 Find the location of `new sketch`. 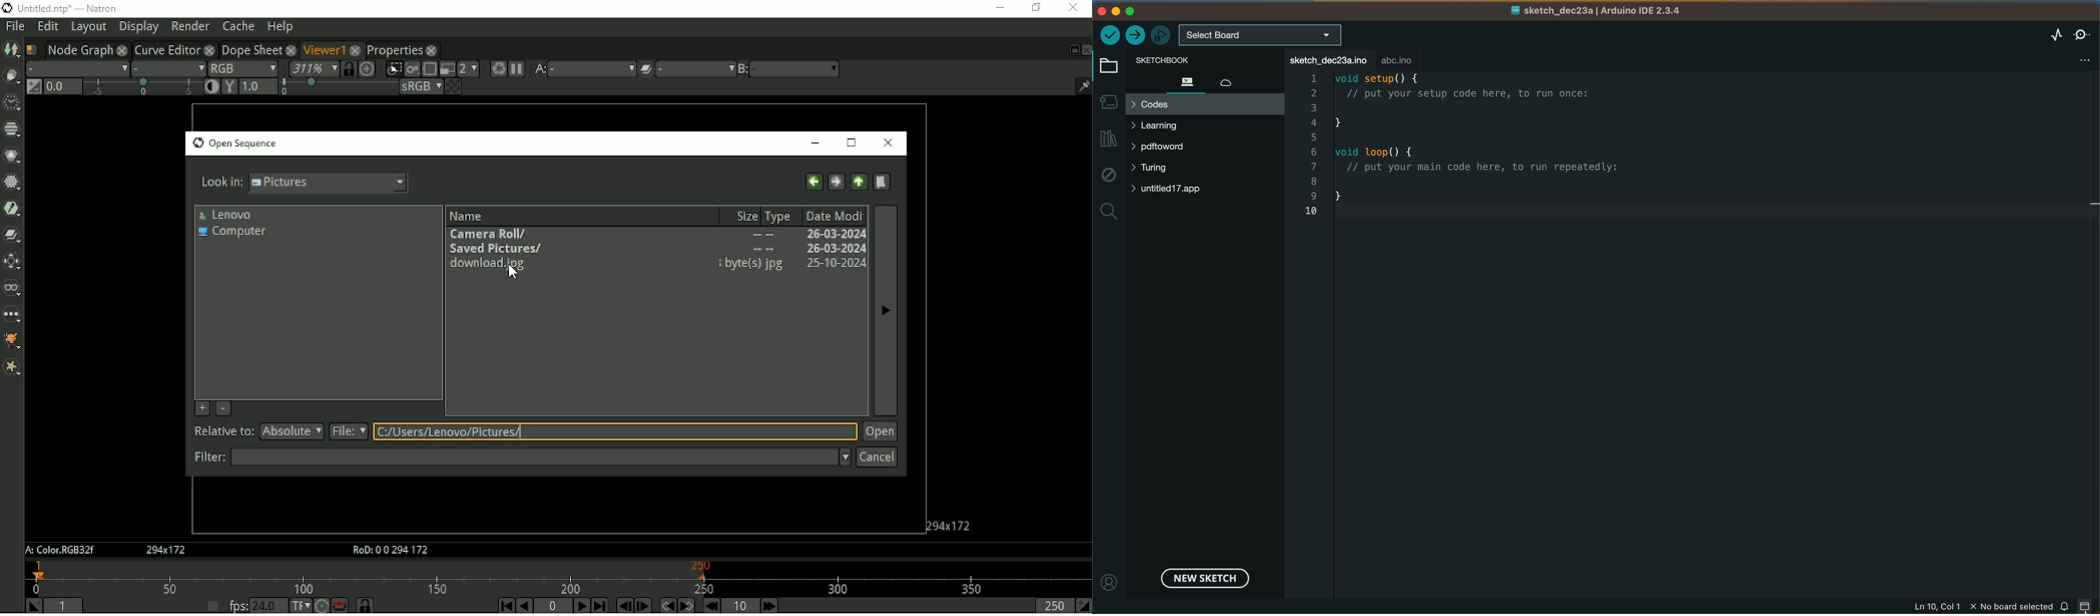

new sketch is located at coordinates (1201, 578).